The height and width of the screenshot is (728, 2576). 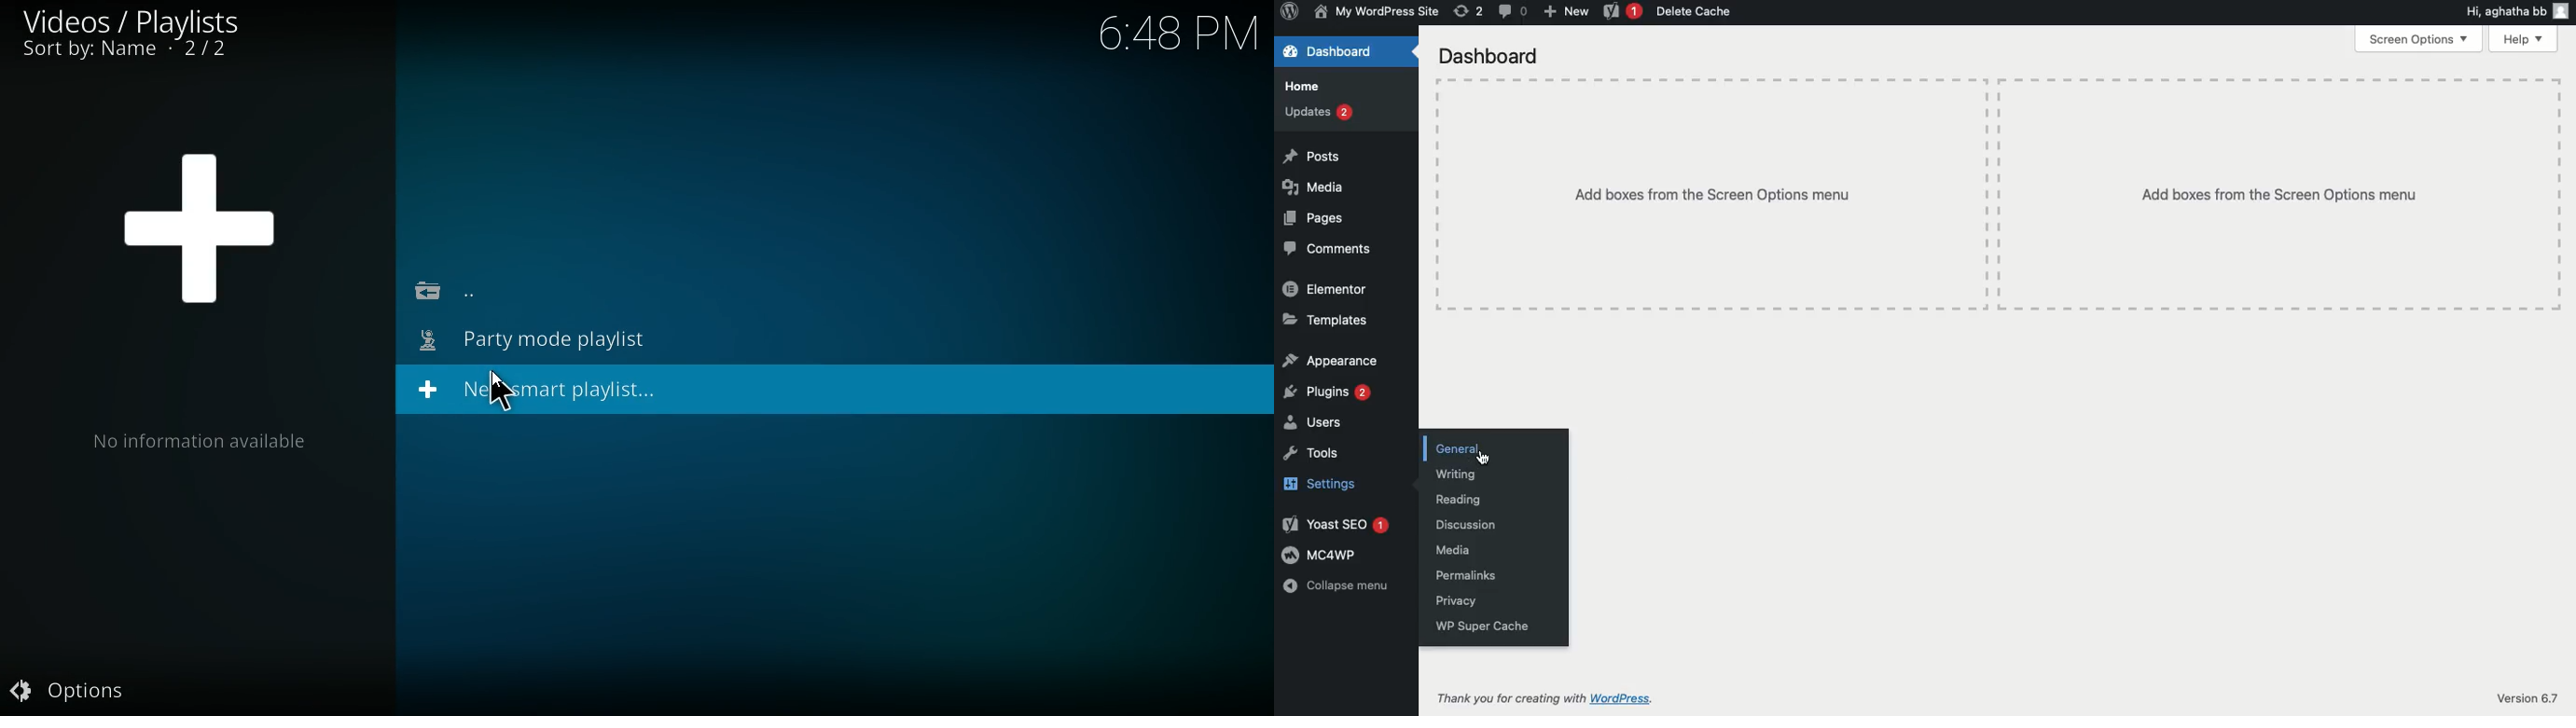 I want to click on Dashboard, so click(x=1487, y=55).